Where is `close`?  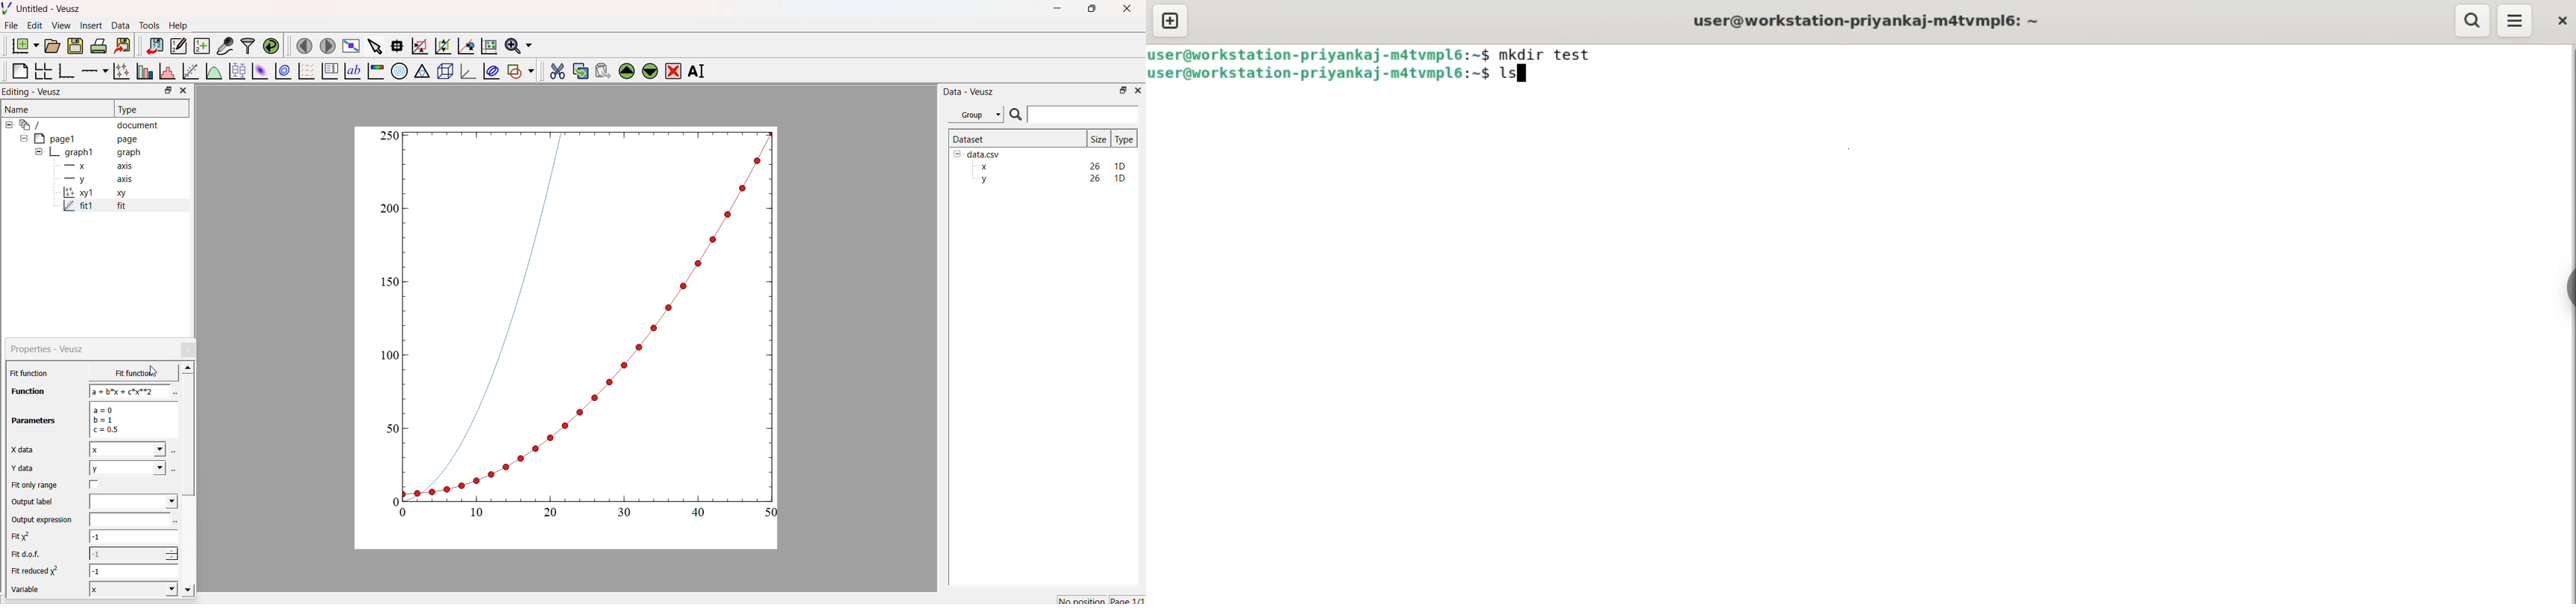 close is located at coordinates (2559, 22).